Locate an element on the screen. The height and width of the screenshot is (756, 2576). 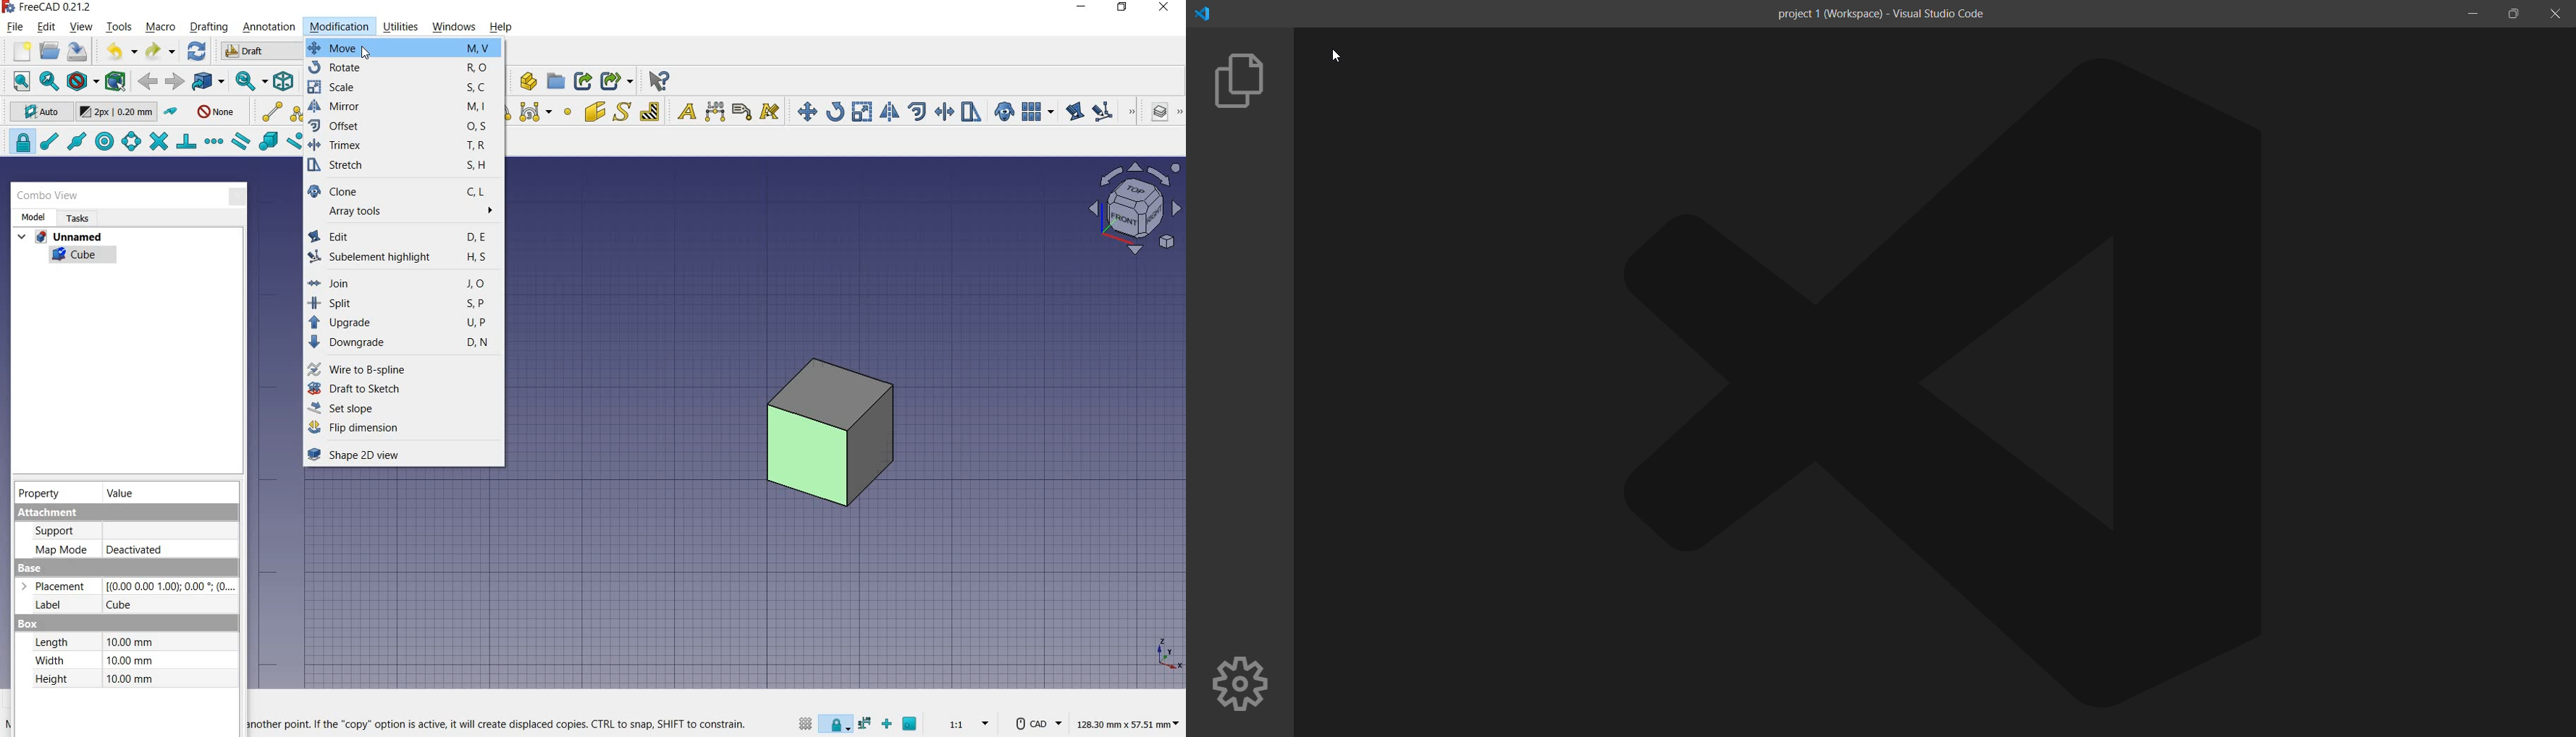
close is located at coordinates (238, 194).